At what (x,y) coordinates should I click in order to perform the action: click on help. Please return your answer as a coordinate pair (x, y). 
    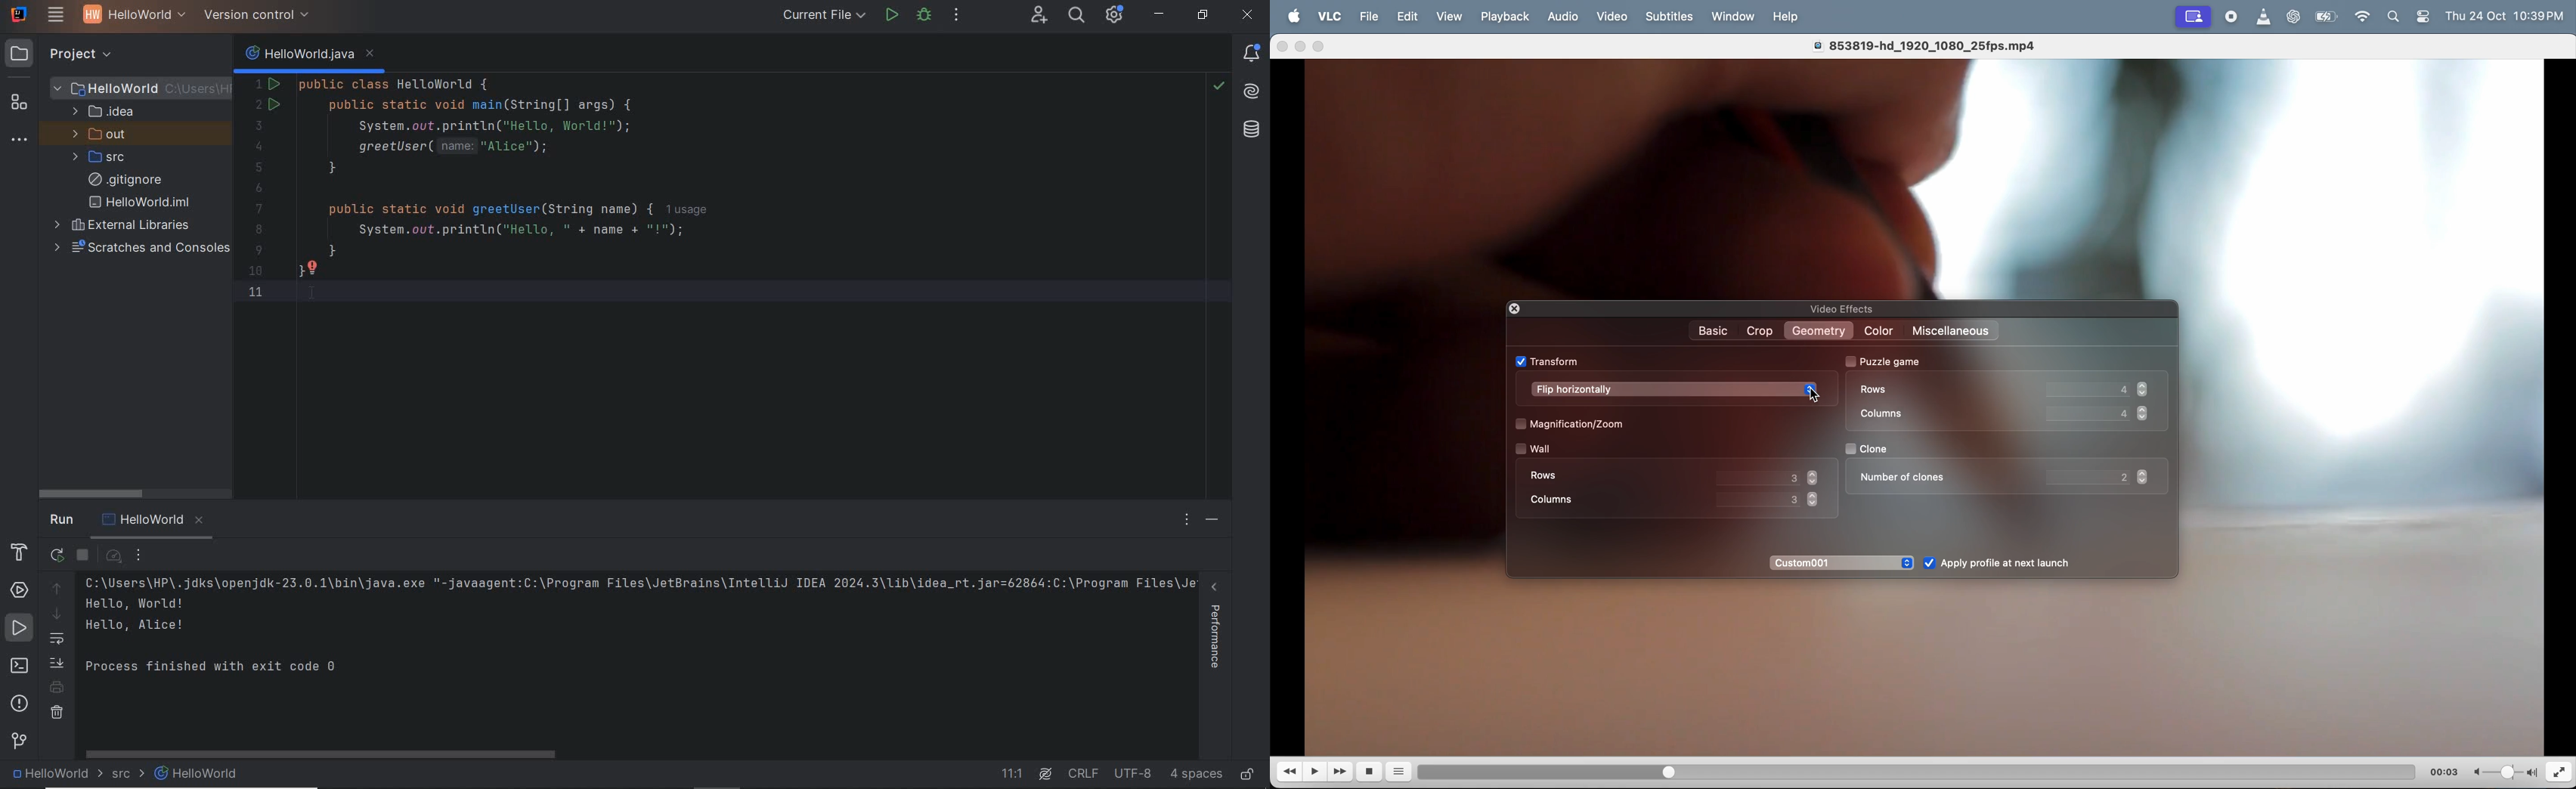
    Looking at the image, I should click on (1789, 18).